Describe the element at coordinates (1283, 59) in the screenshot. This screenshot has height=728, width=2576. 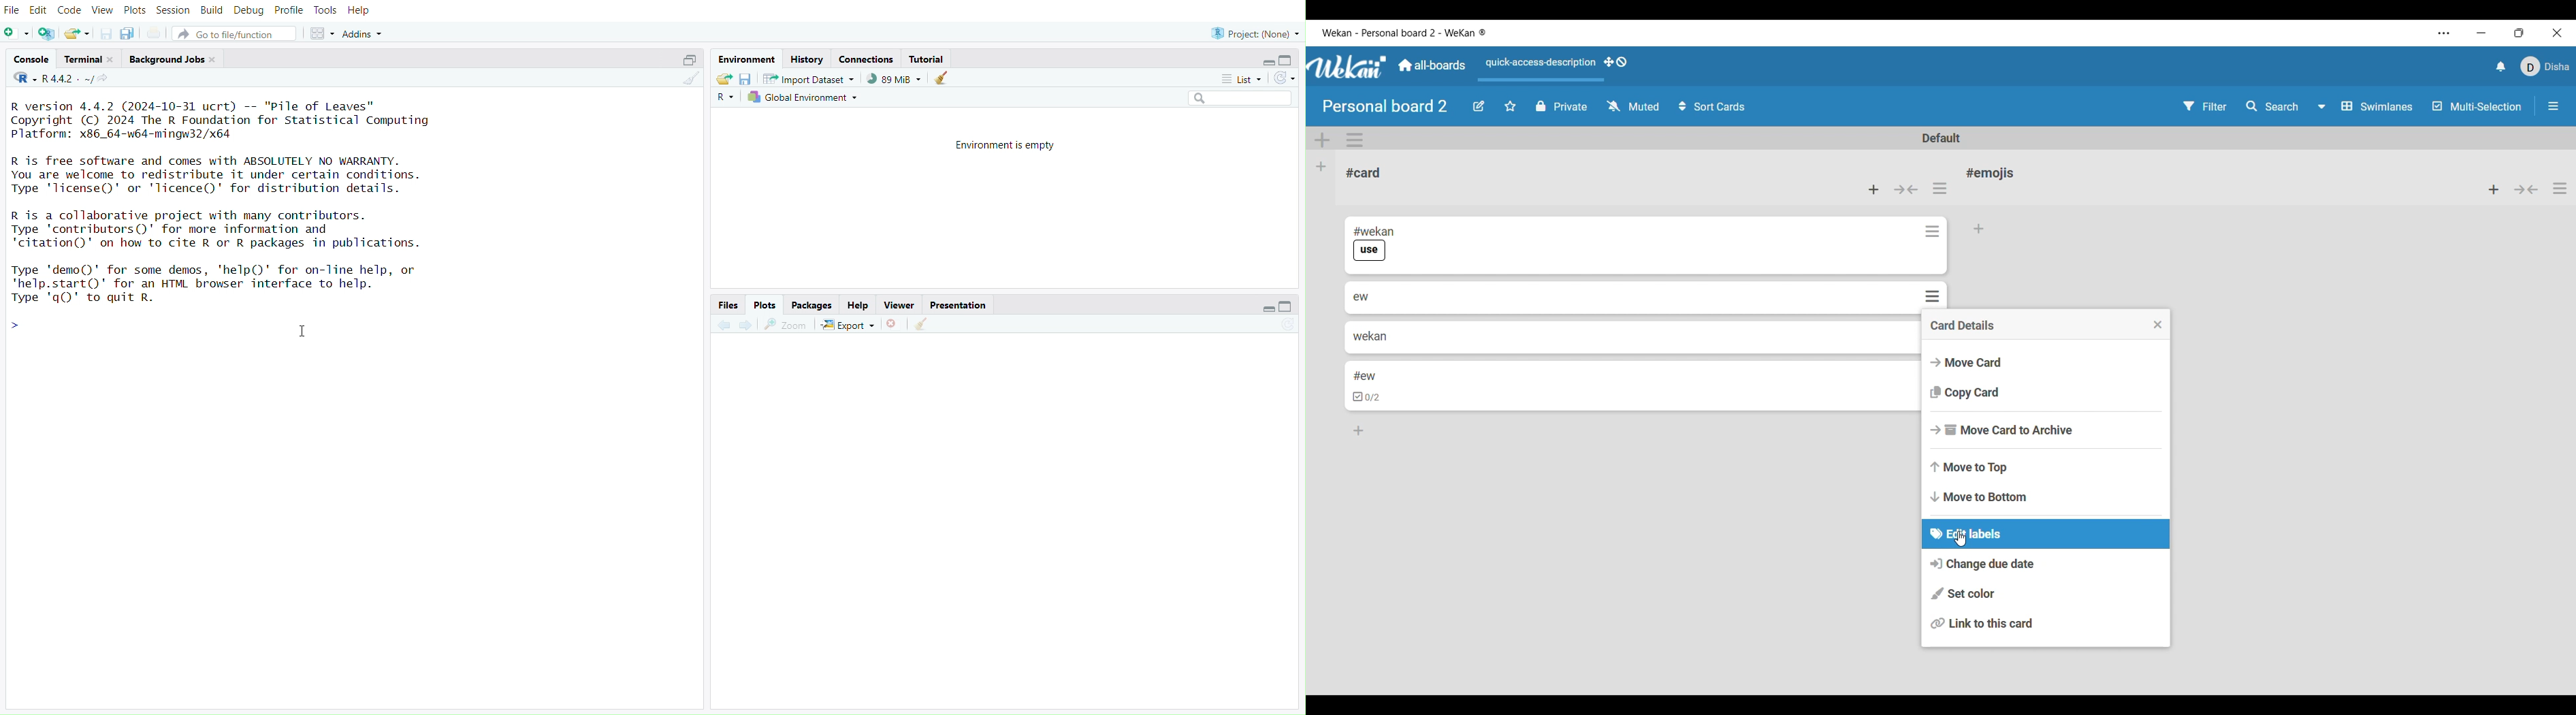
I see `Maximize` at that location.